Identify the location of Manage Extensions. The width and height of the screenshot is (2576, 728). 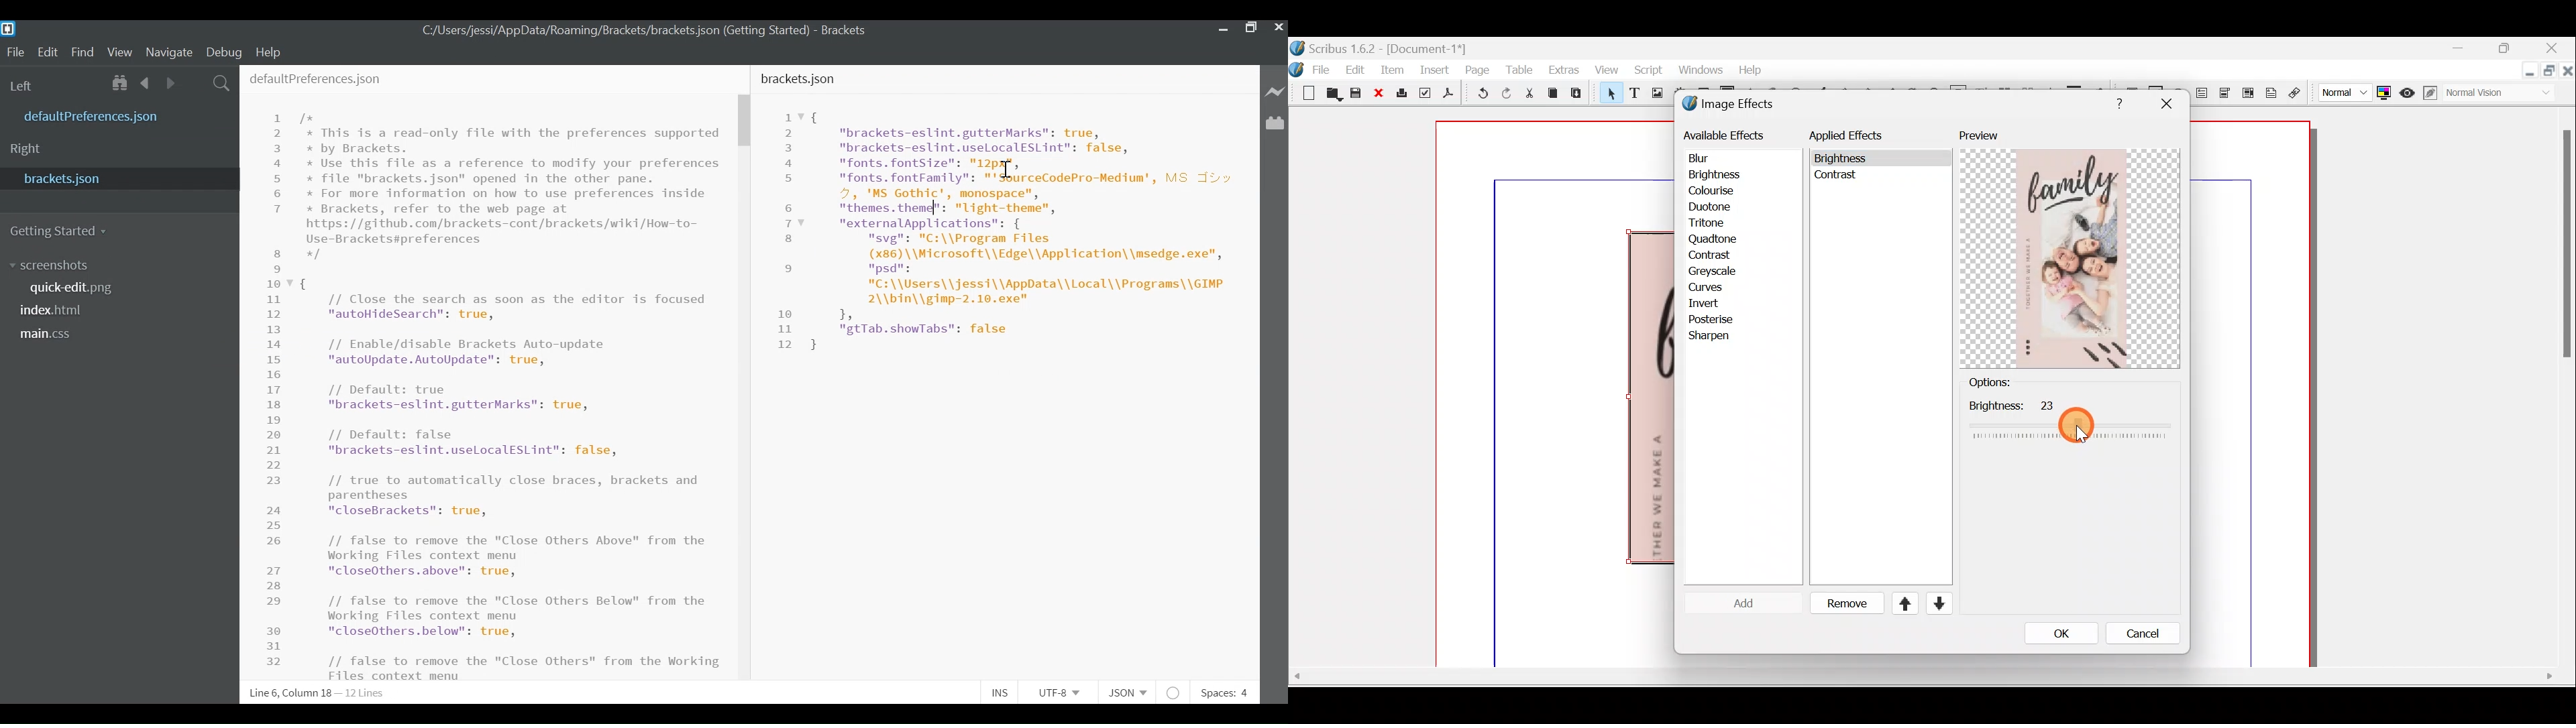
(1275, 123).